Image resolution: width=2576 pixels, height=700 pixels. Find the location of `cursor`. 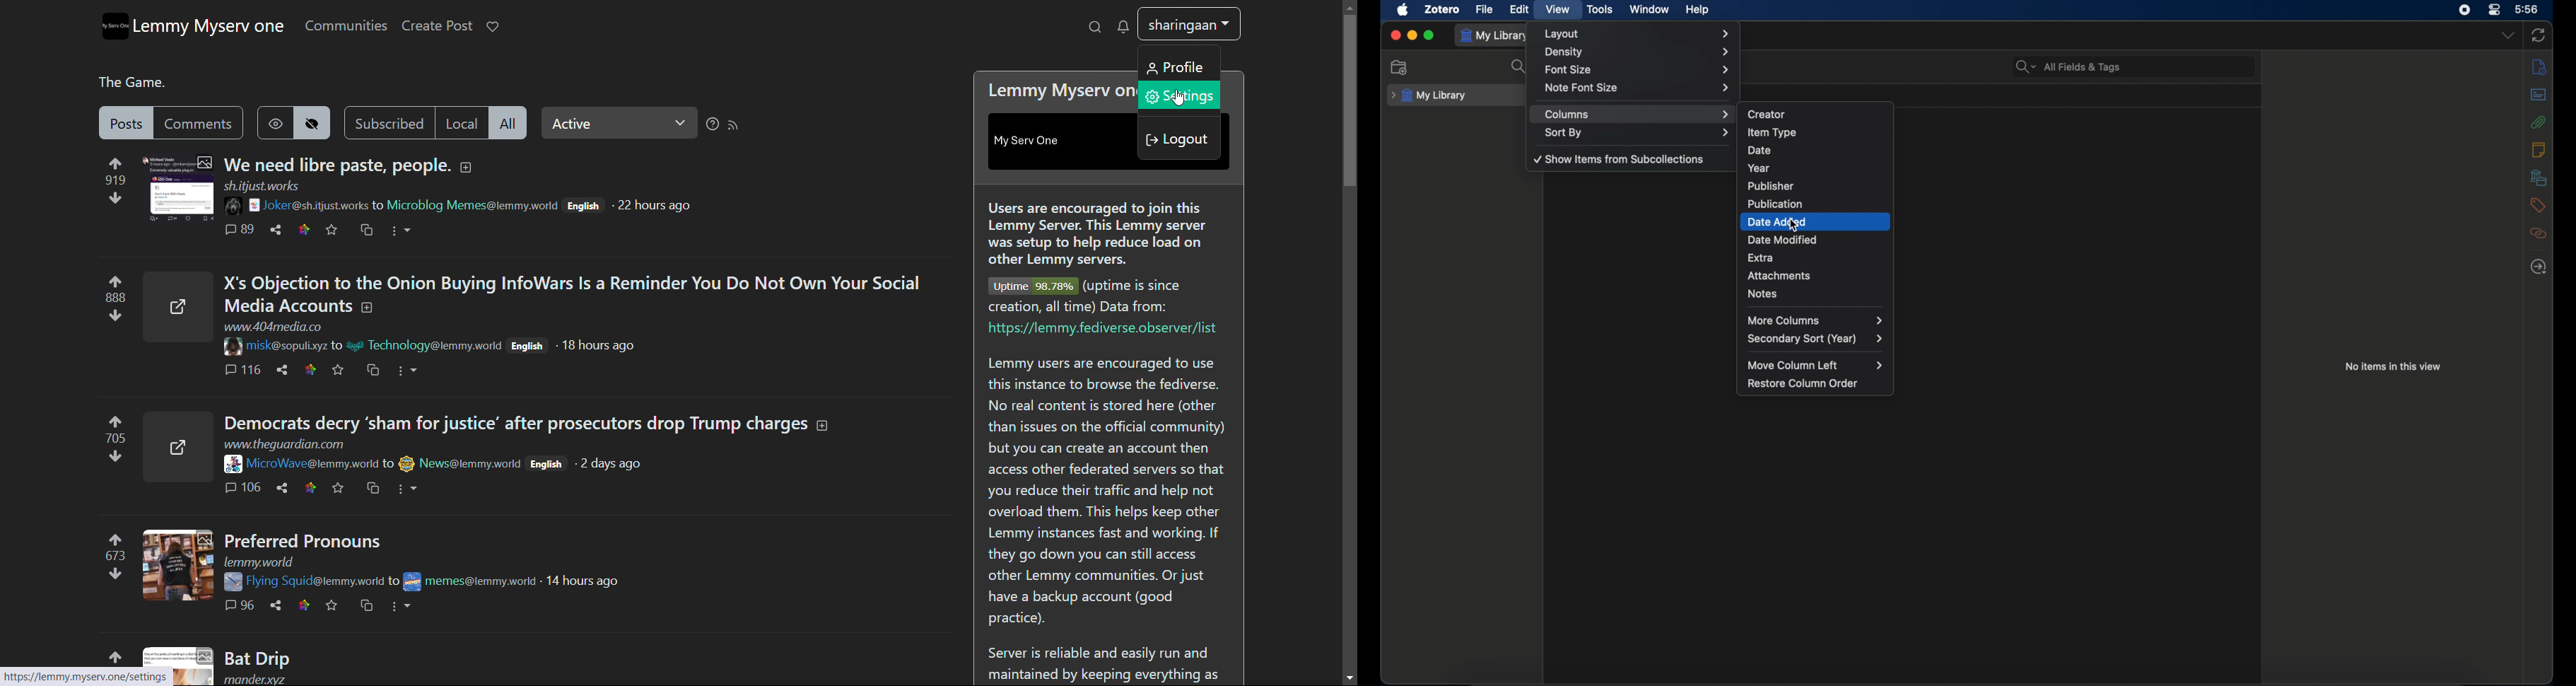

cursor is located at coordinates (1792, 229).